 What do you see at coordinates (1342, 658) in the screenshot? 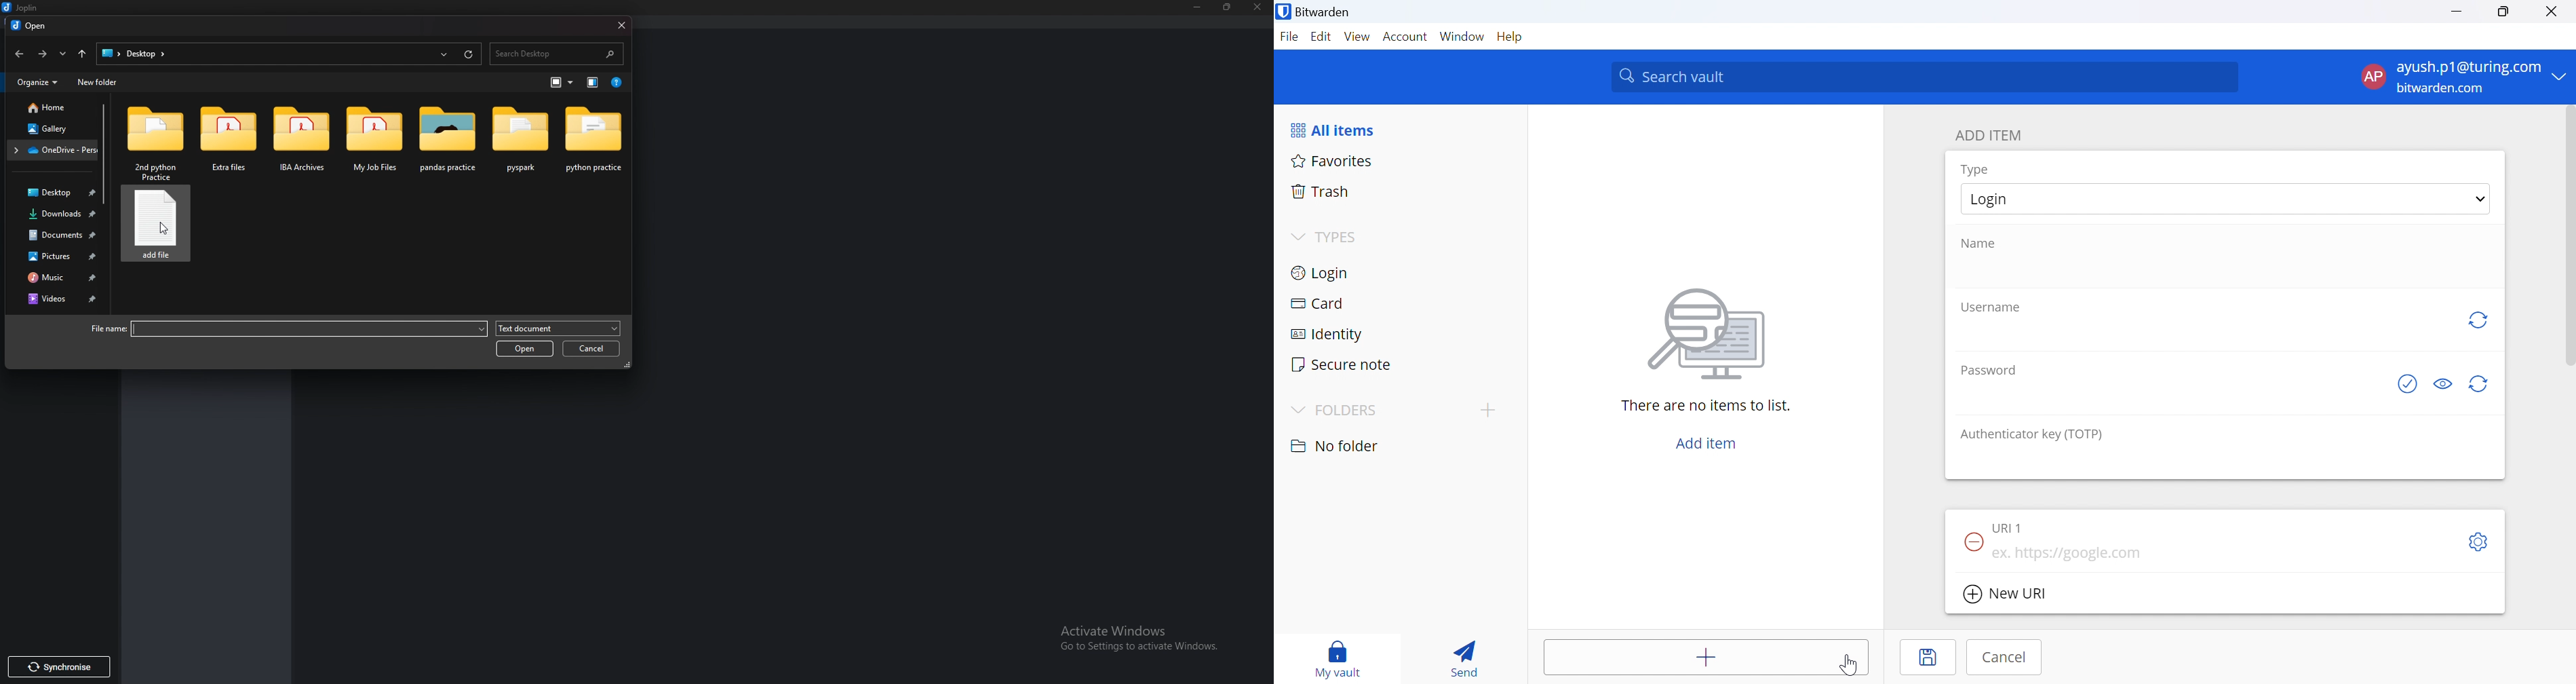
I see `my vault` at bounding box center [1342, 658].